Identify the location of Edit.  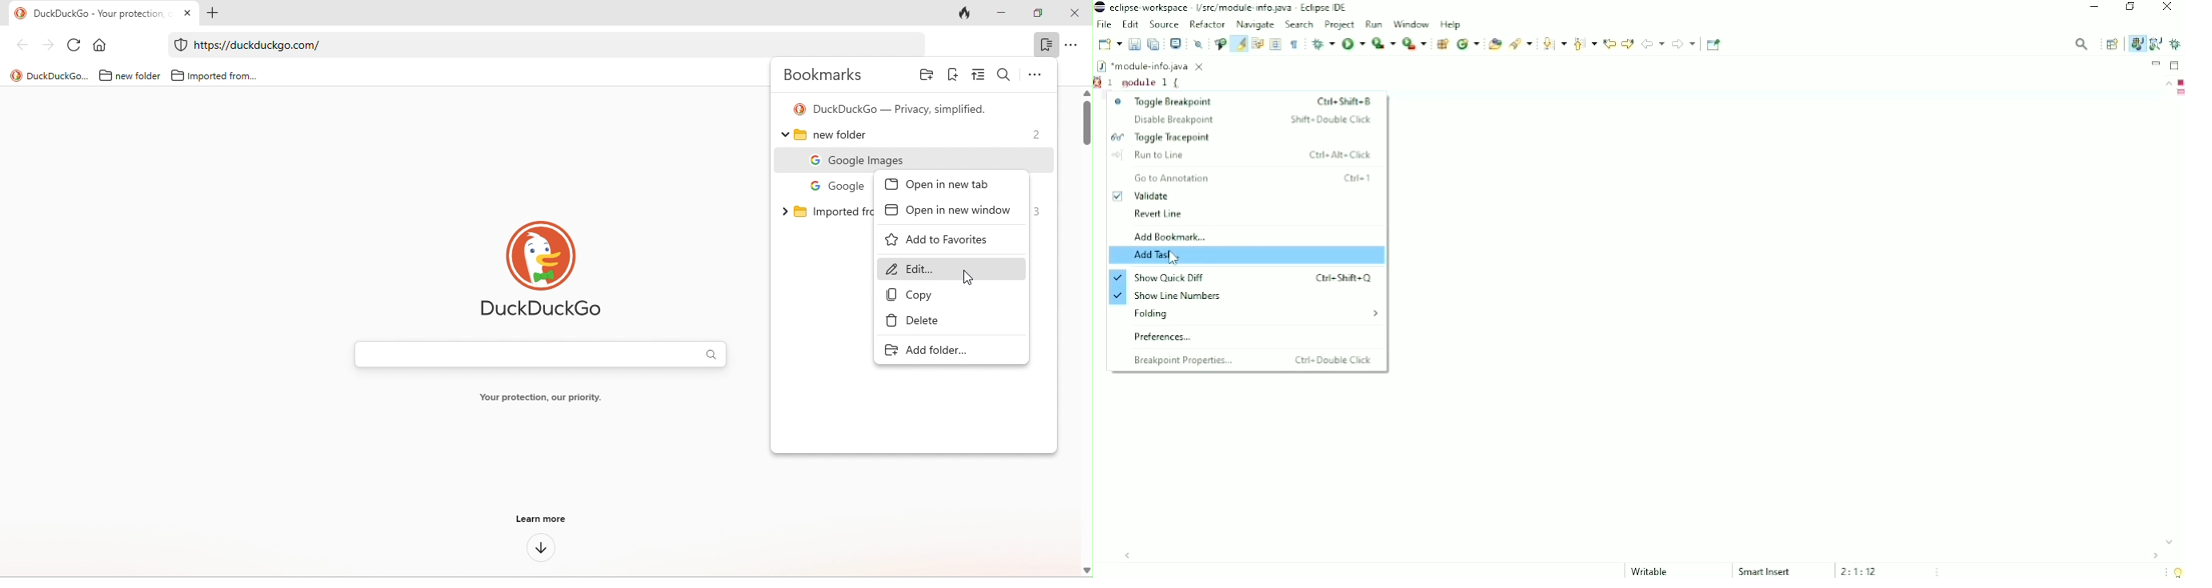
(1131, 24).